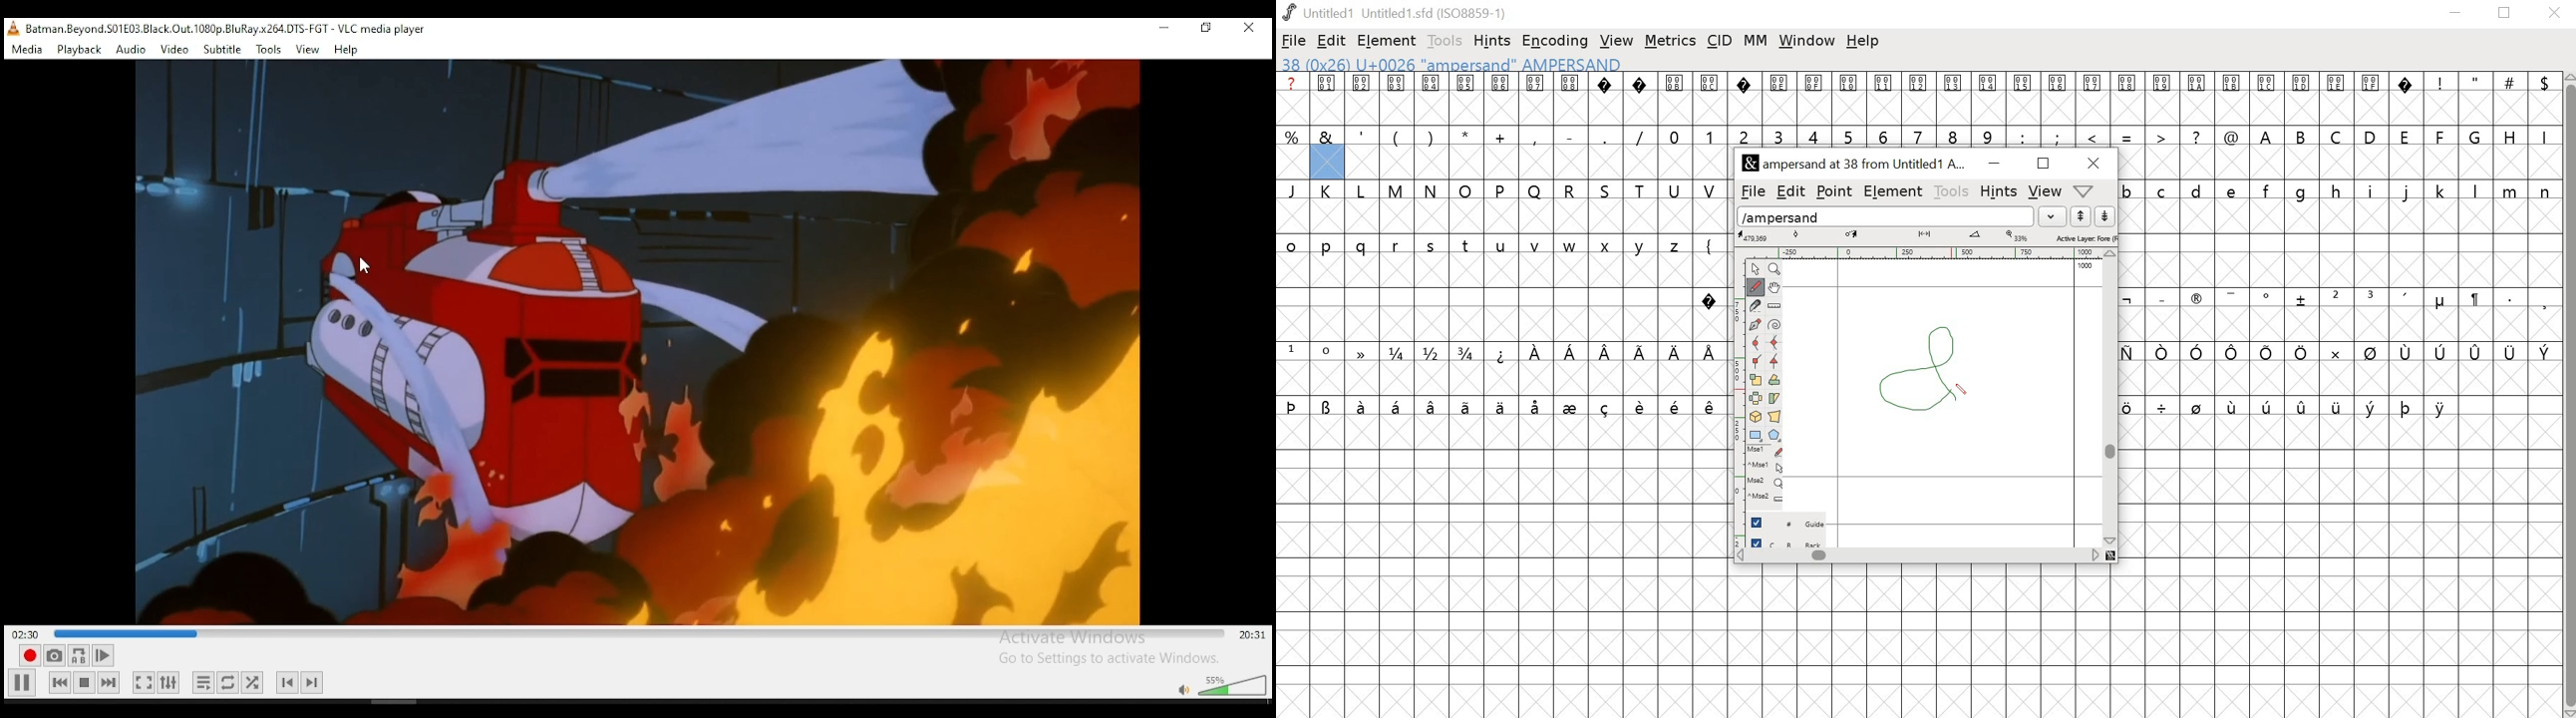 The height and width of the screenshot is (728, 2576). I want to click on n, so click(2545, 191).